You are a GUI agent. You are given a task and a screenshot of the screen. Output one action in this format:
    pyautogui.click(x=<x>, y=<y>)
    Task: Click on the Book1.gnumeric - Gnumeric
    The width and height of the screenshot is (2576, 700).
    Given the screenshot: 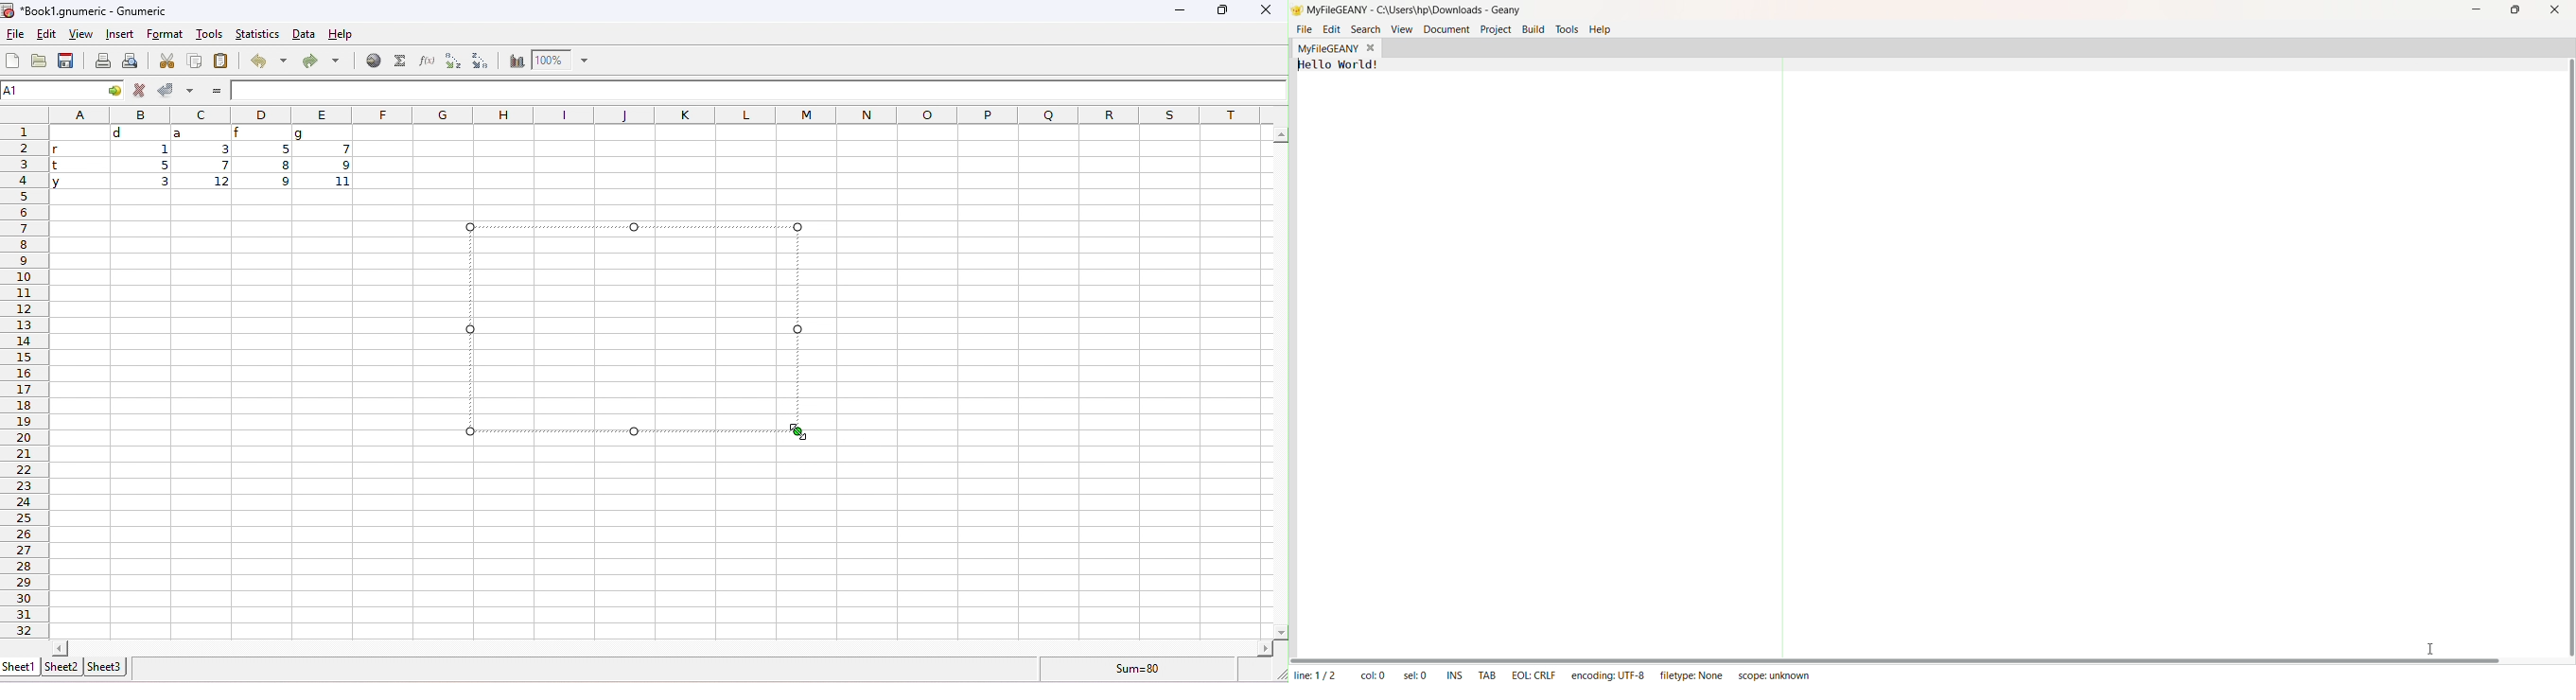 What is the action you would take?
    pyautogui.click(x=87, y=10)
    